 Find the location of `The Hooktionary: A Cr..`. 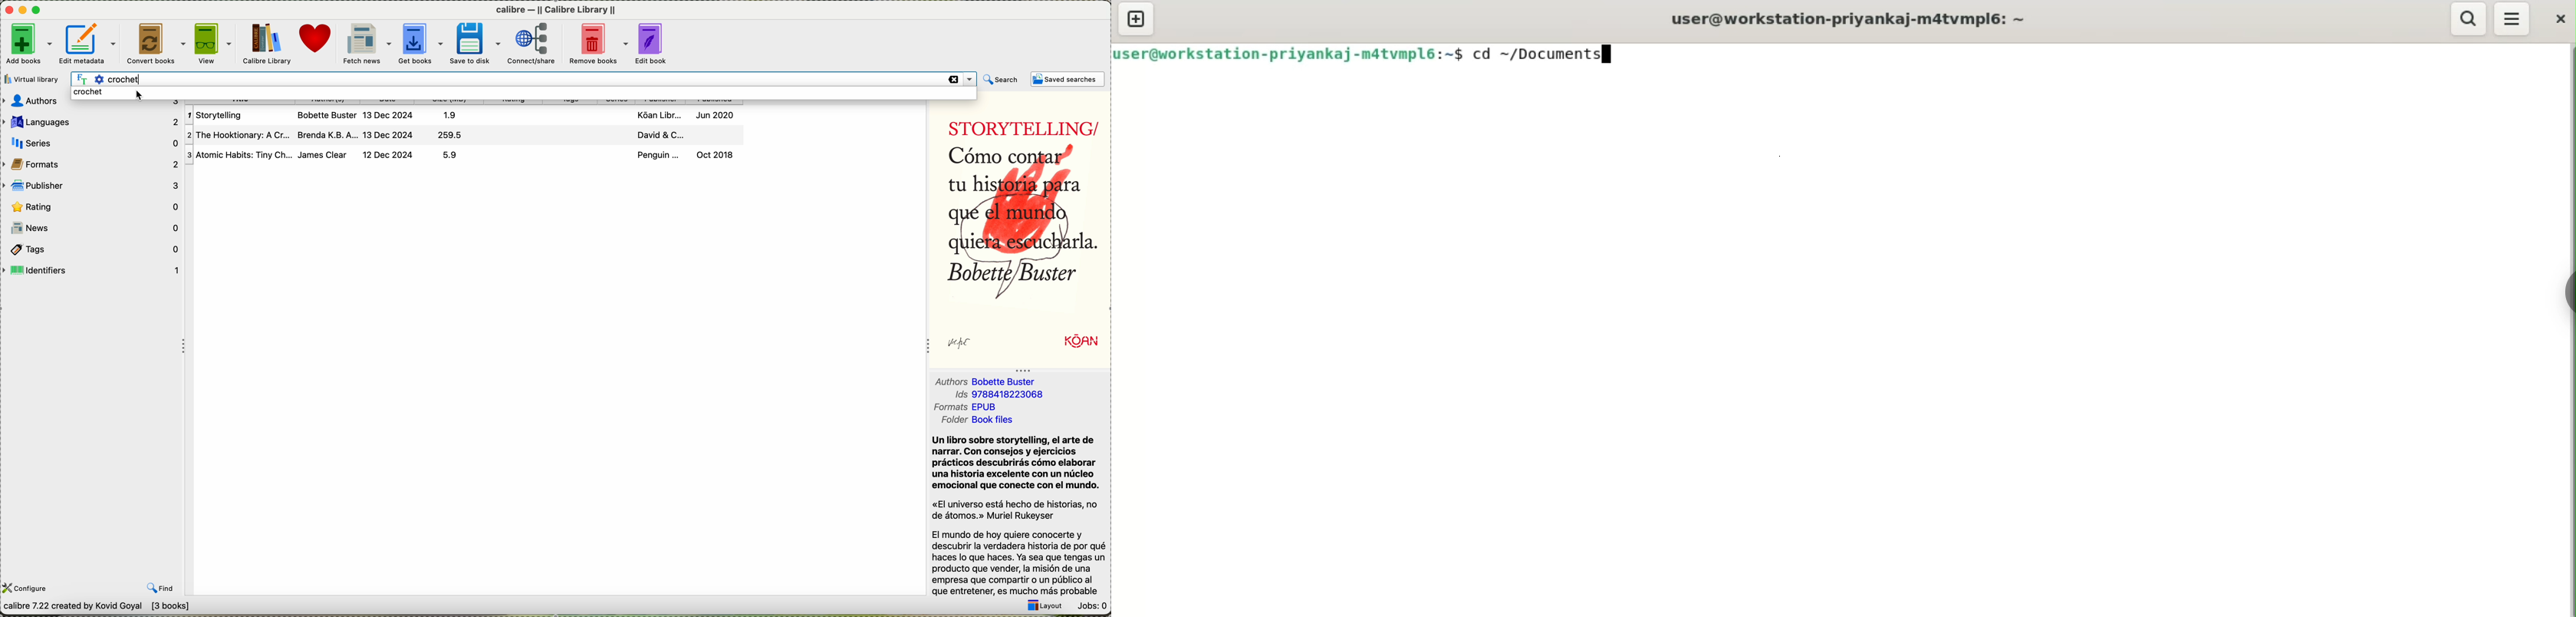

The Hooktionary: A Cr.. is located at coordinates (240, 135).